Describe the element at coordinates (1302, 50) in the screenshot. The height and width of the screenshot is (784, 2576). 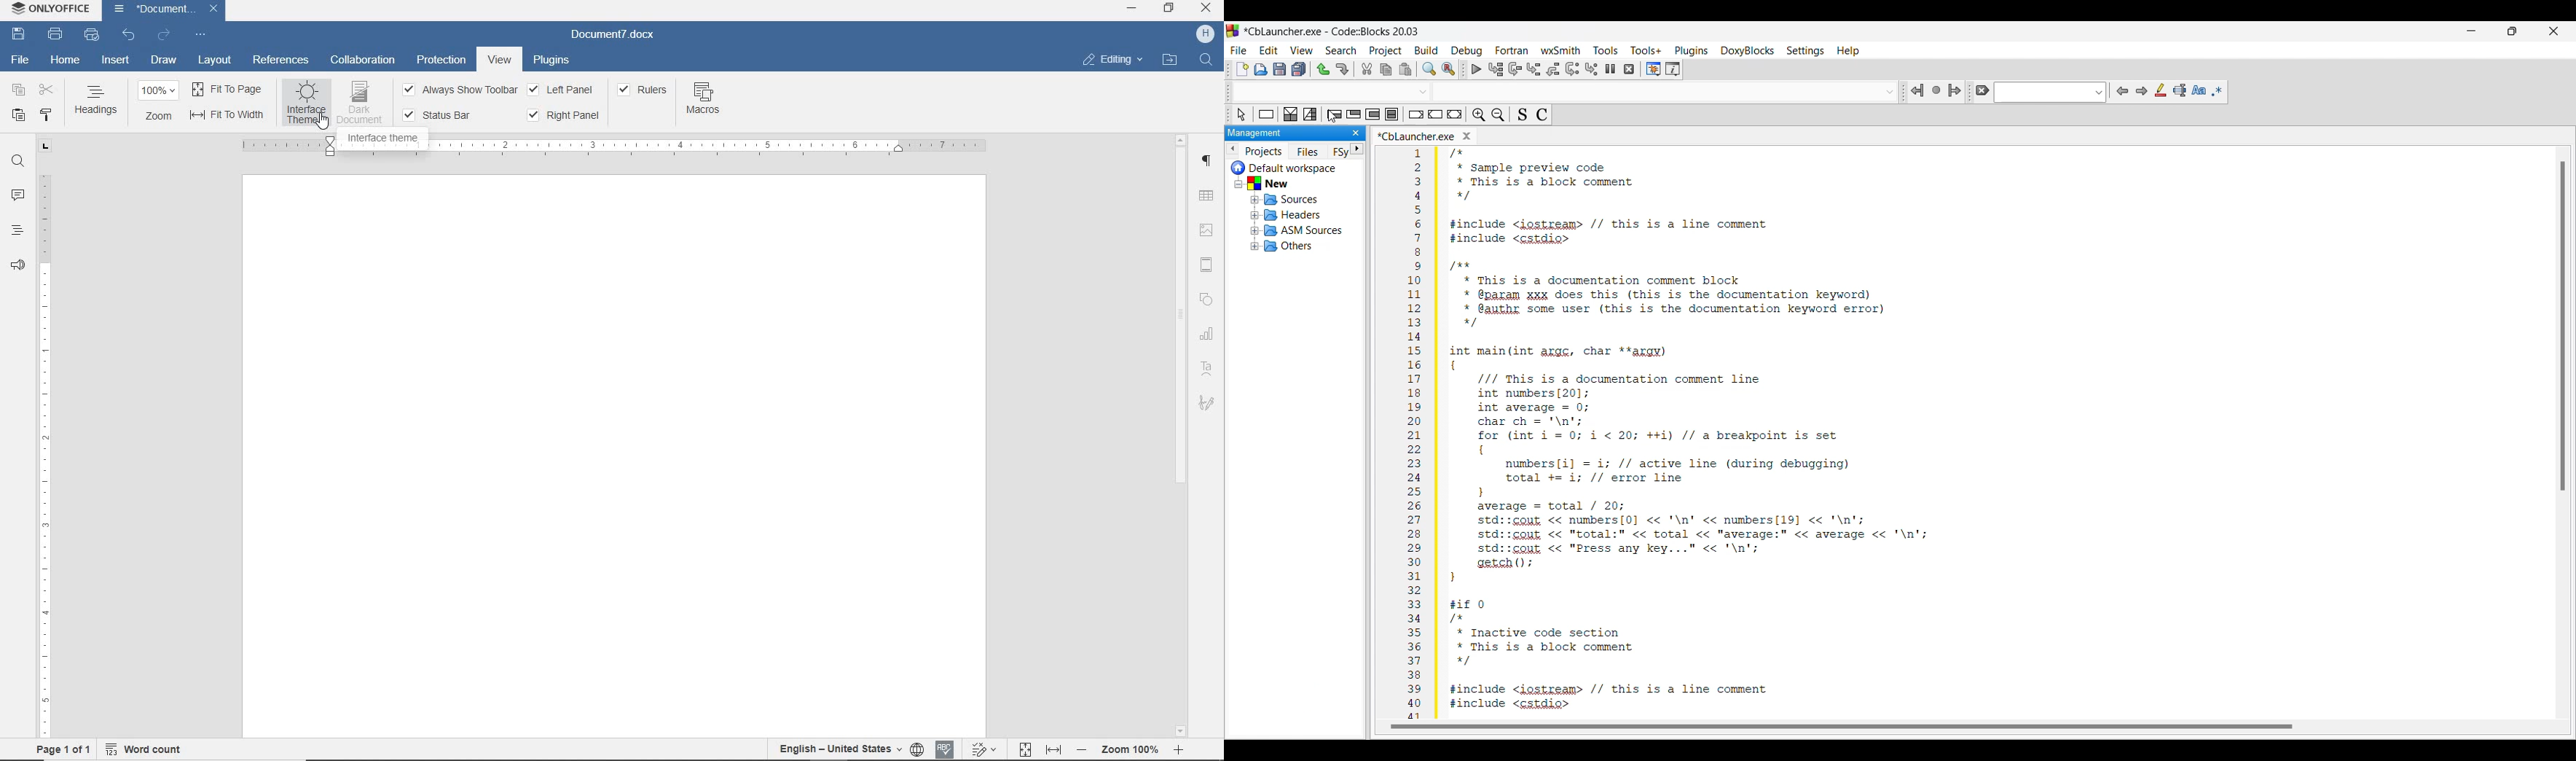
I see `View menu` at that location.